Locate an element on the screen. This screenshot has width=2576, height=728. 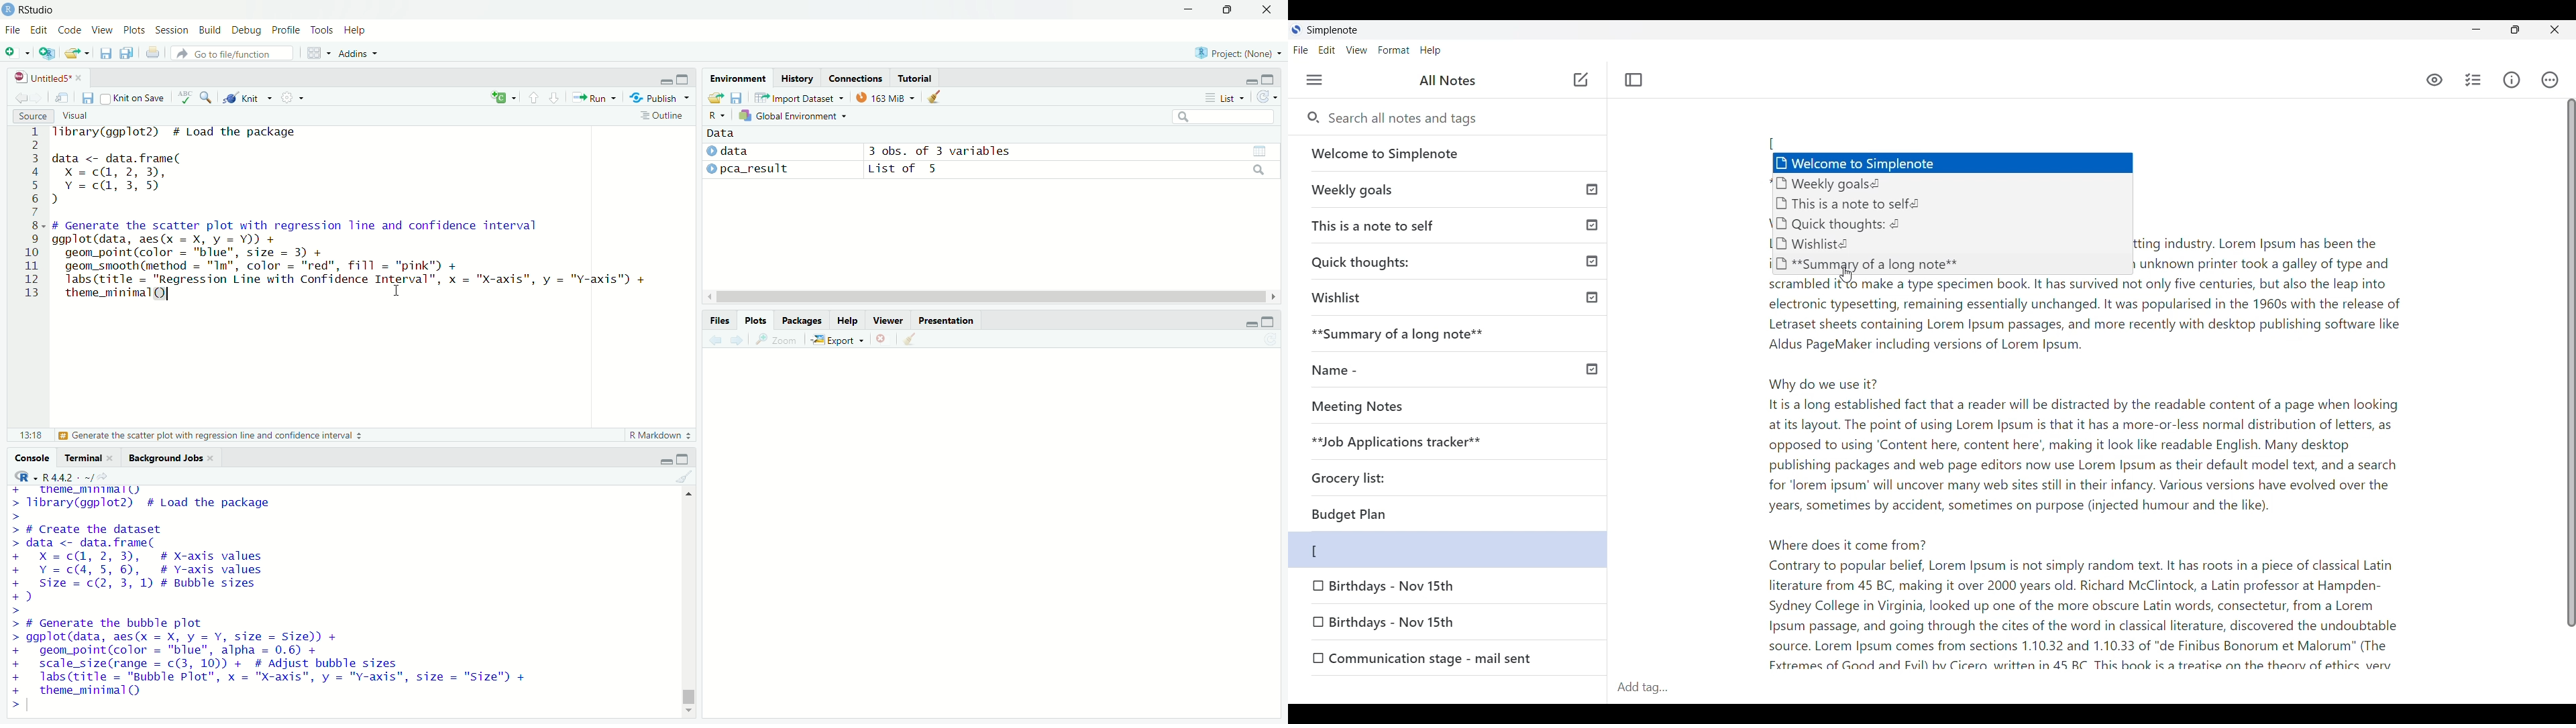
Go to previous section/chunk is located at coordinates (532, 97).